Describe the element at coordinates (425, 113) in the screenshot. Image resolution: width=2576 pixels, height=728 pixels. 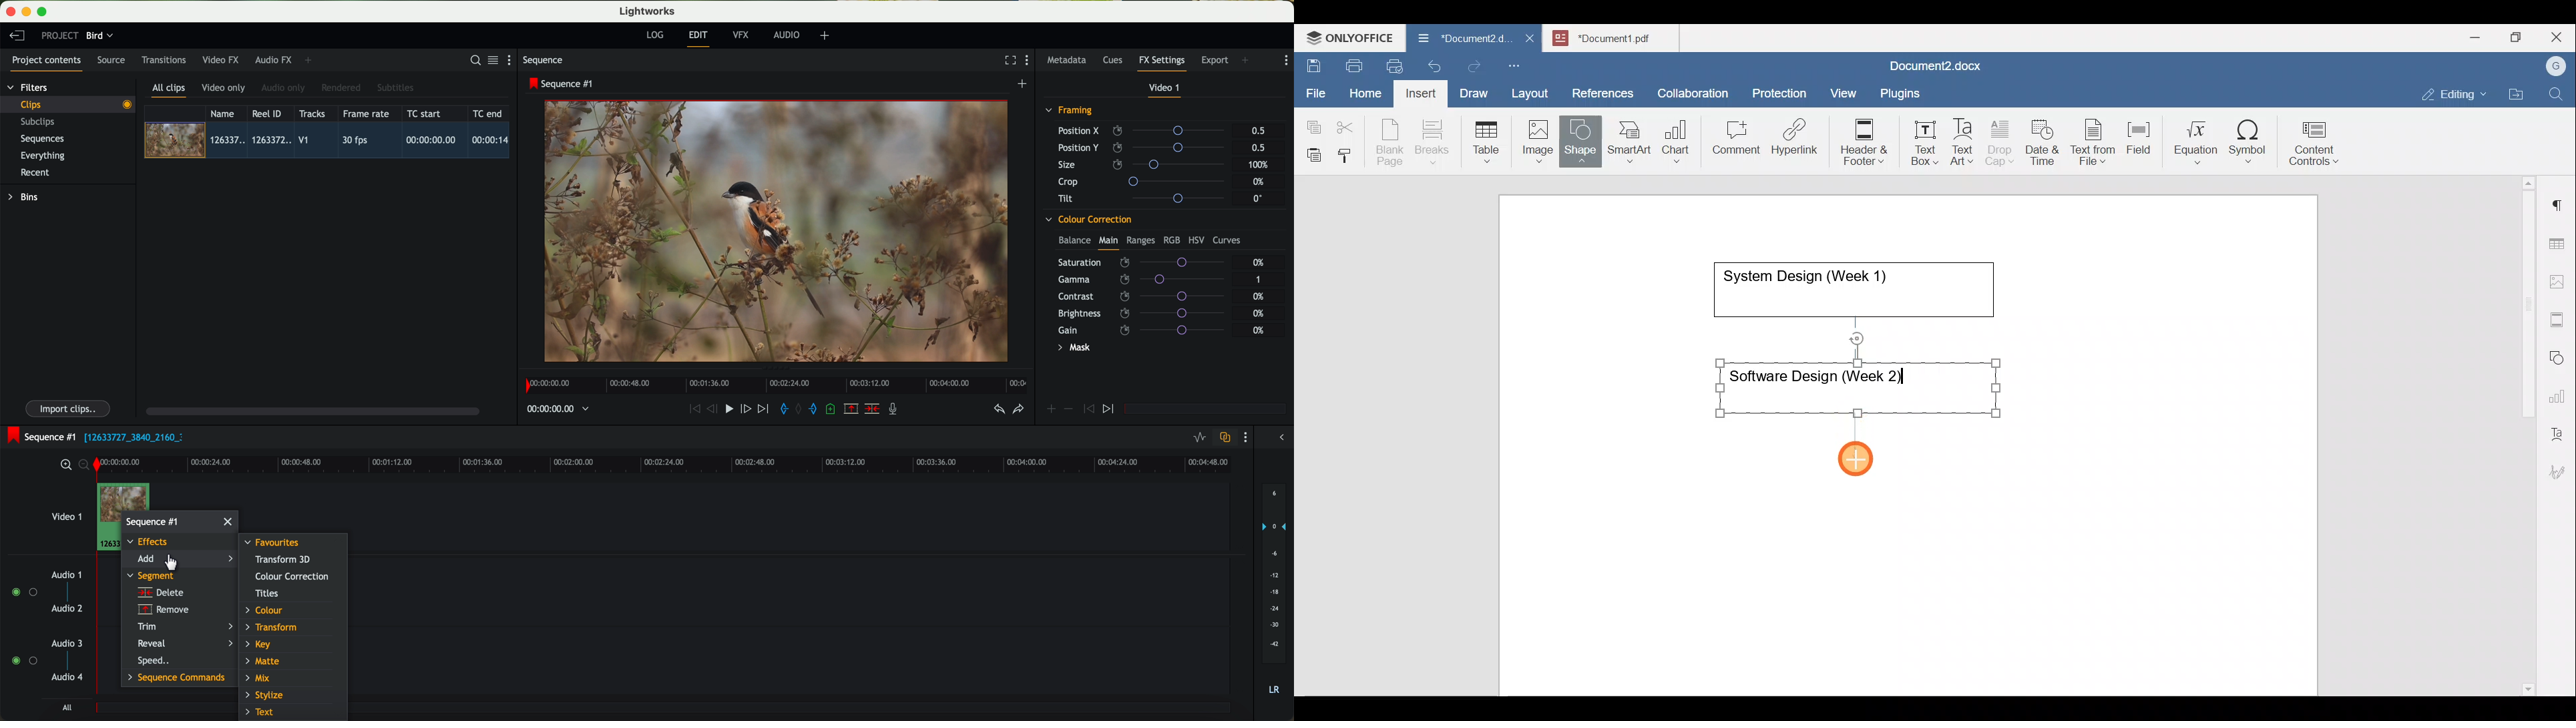
I see `TC start` at that location.